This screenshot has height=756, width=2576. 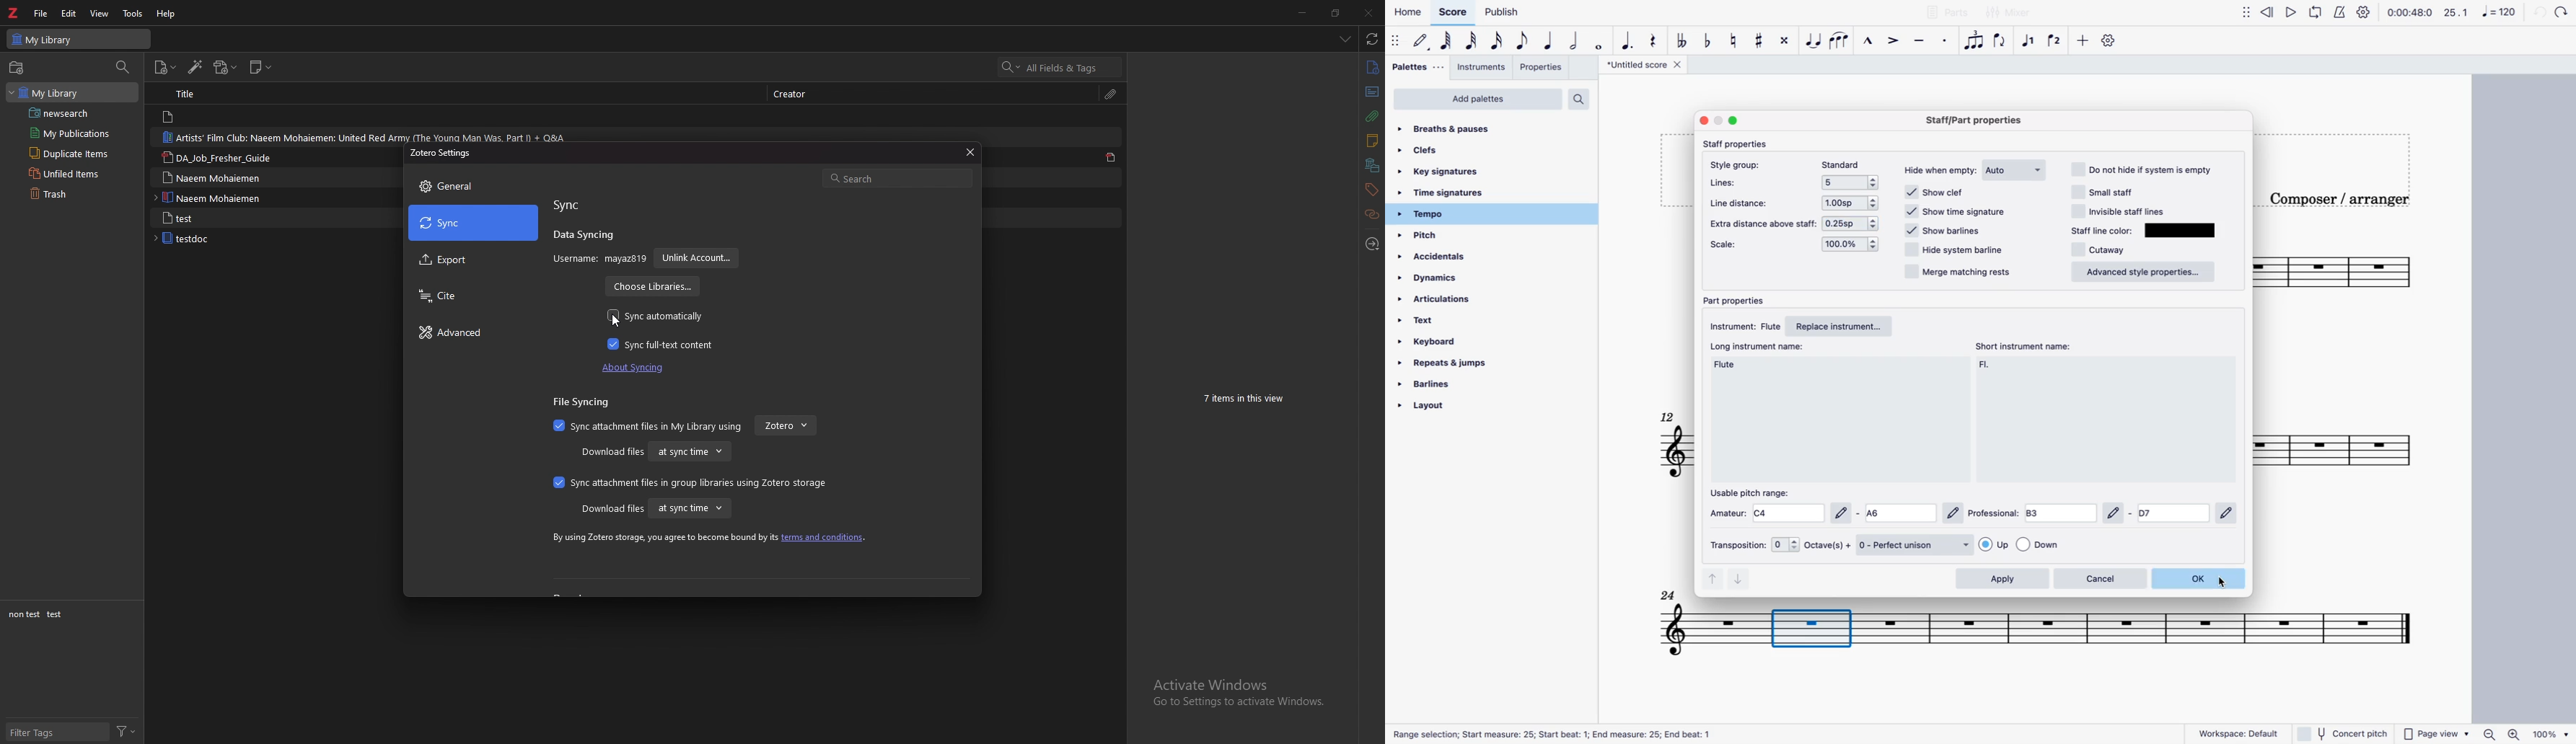 I want to click on Zoom in, so click(x=2515, y=733).